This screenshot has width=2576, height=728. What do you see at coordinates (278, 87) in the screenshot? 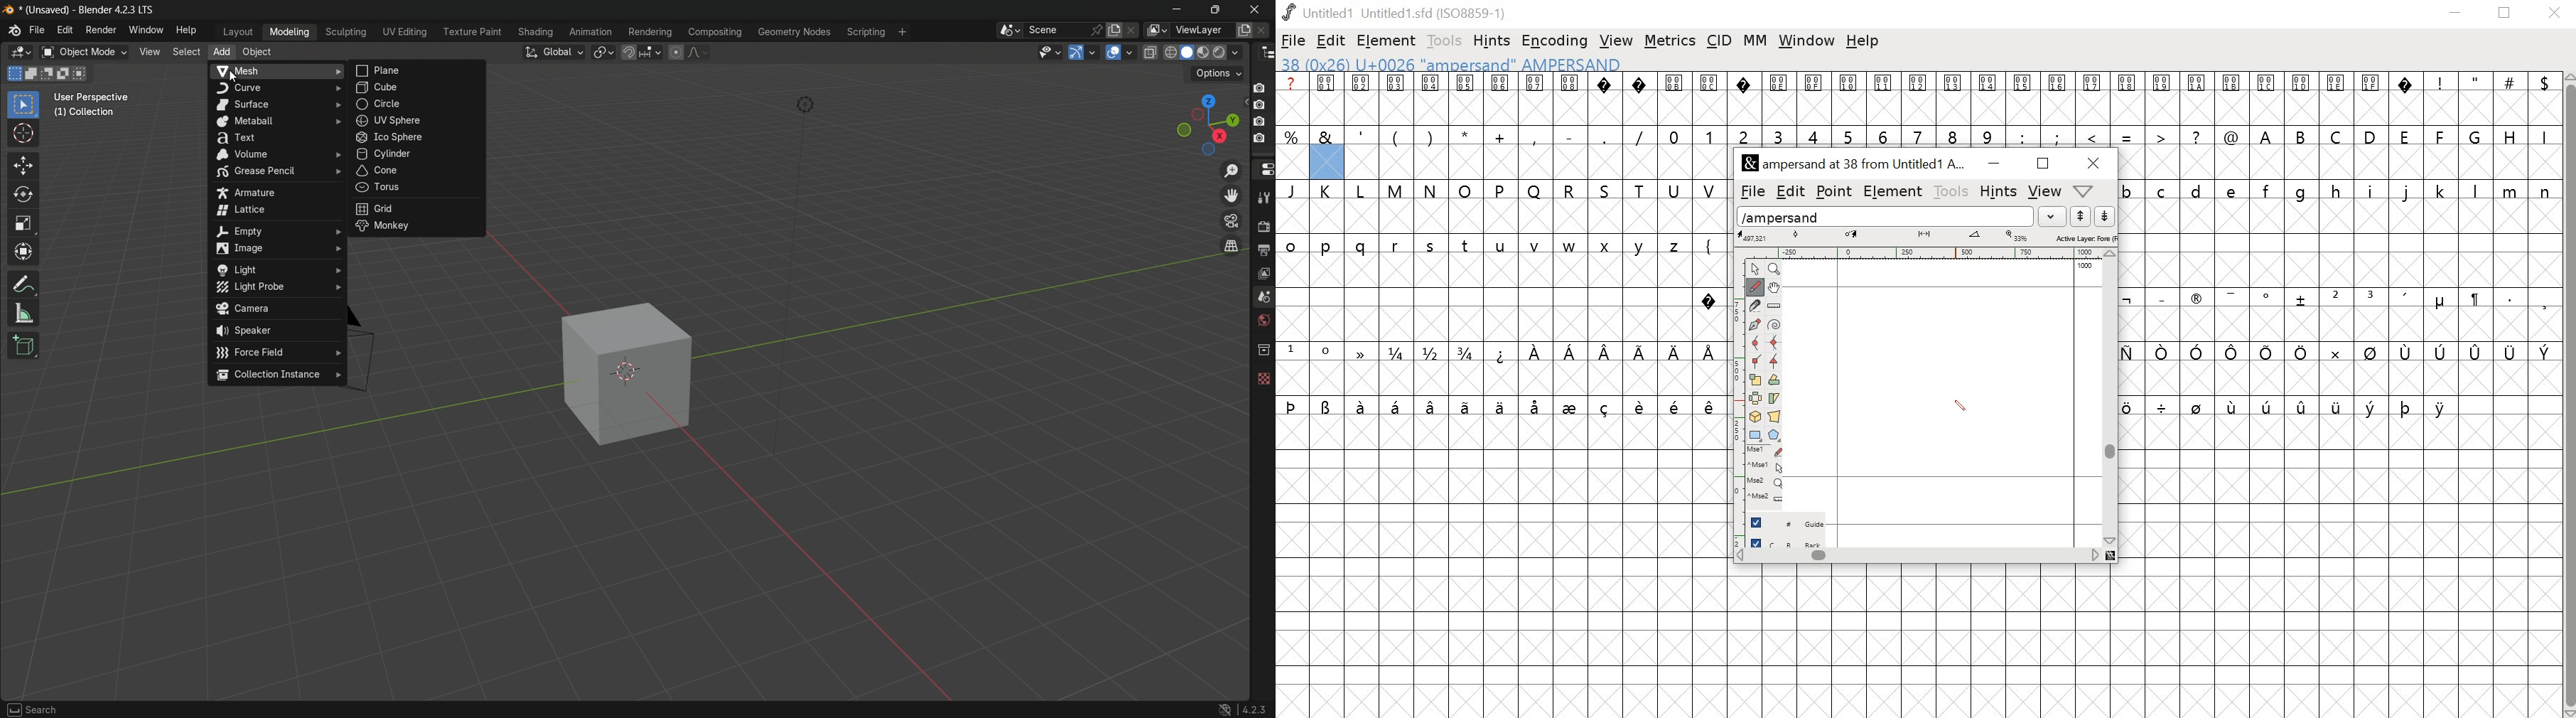
I see `curve` at bounding box center [278, 87].